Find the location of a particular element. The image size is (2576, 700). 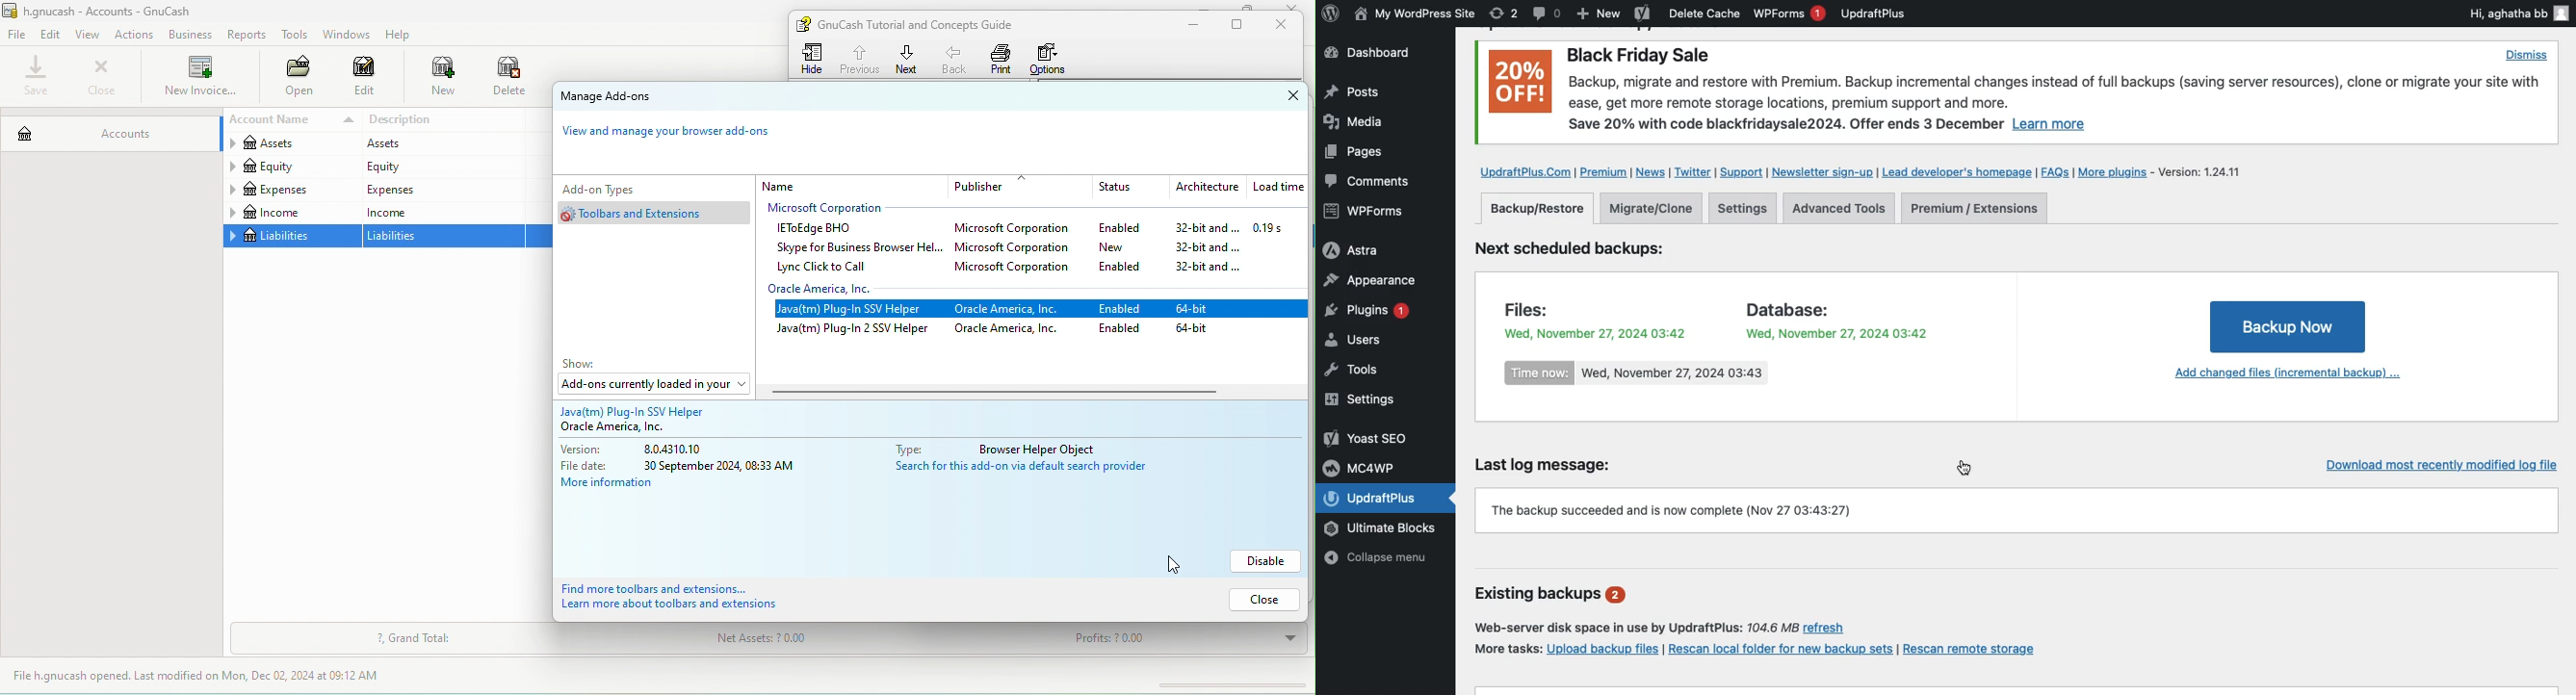

Upload backup files is located at coordinates (1600, 650).